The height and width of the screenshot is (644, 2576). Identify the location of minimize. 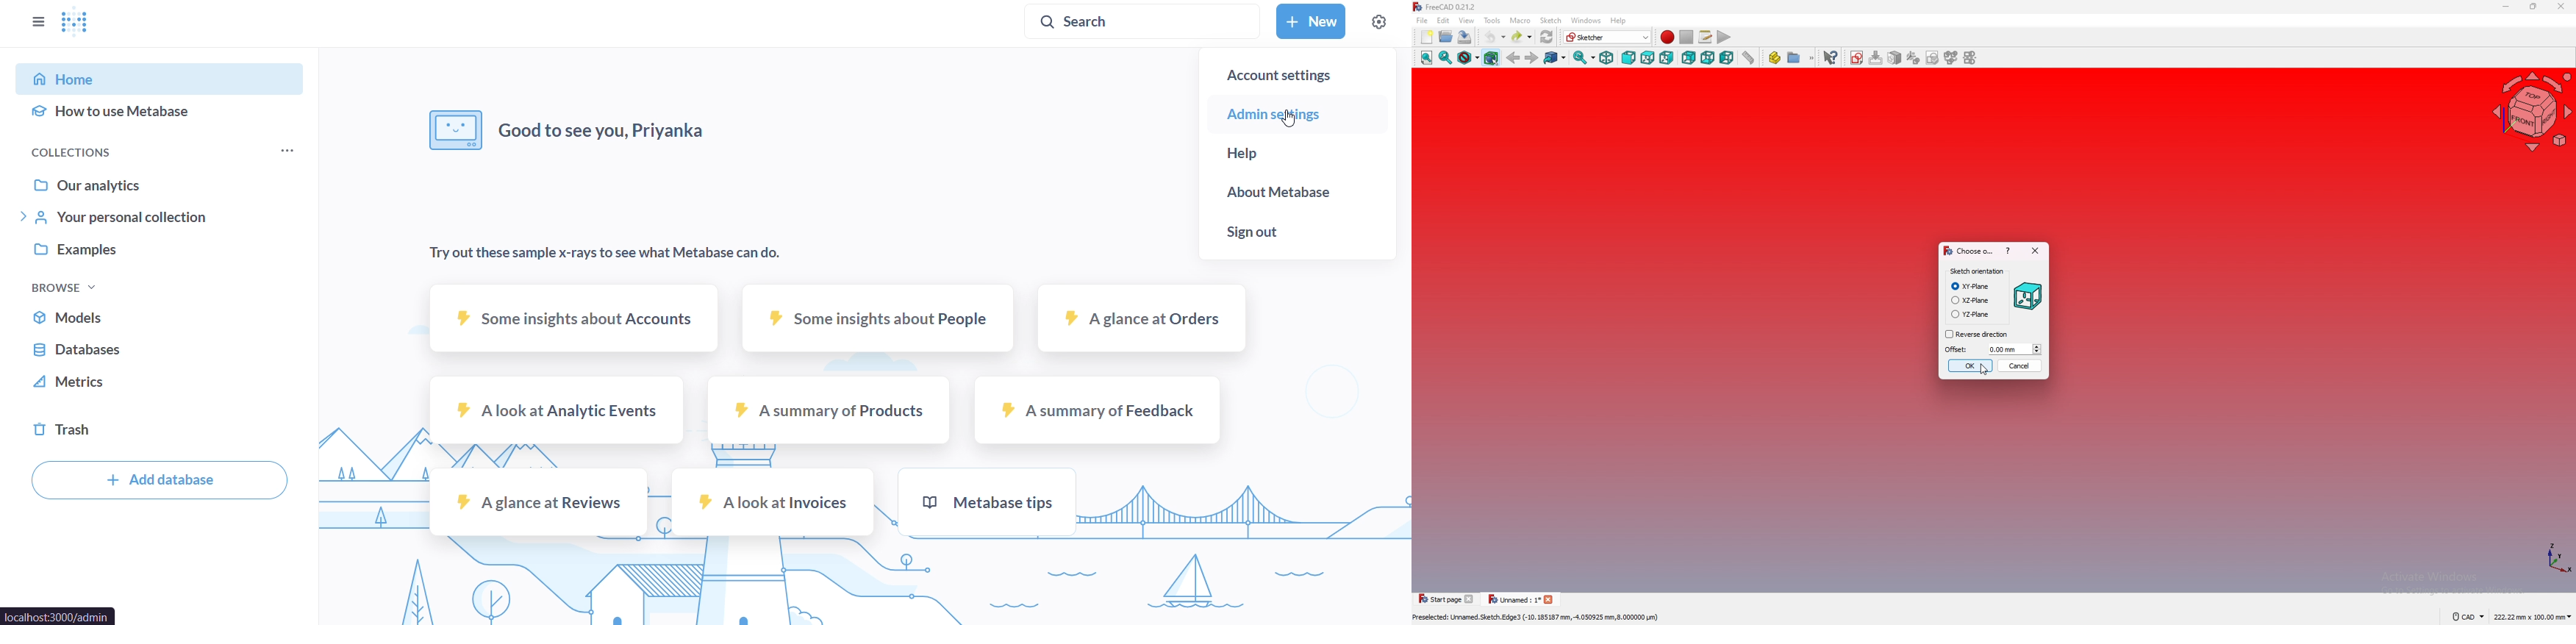
(2507, 7).